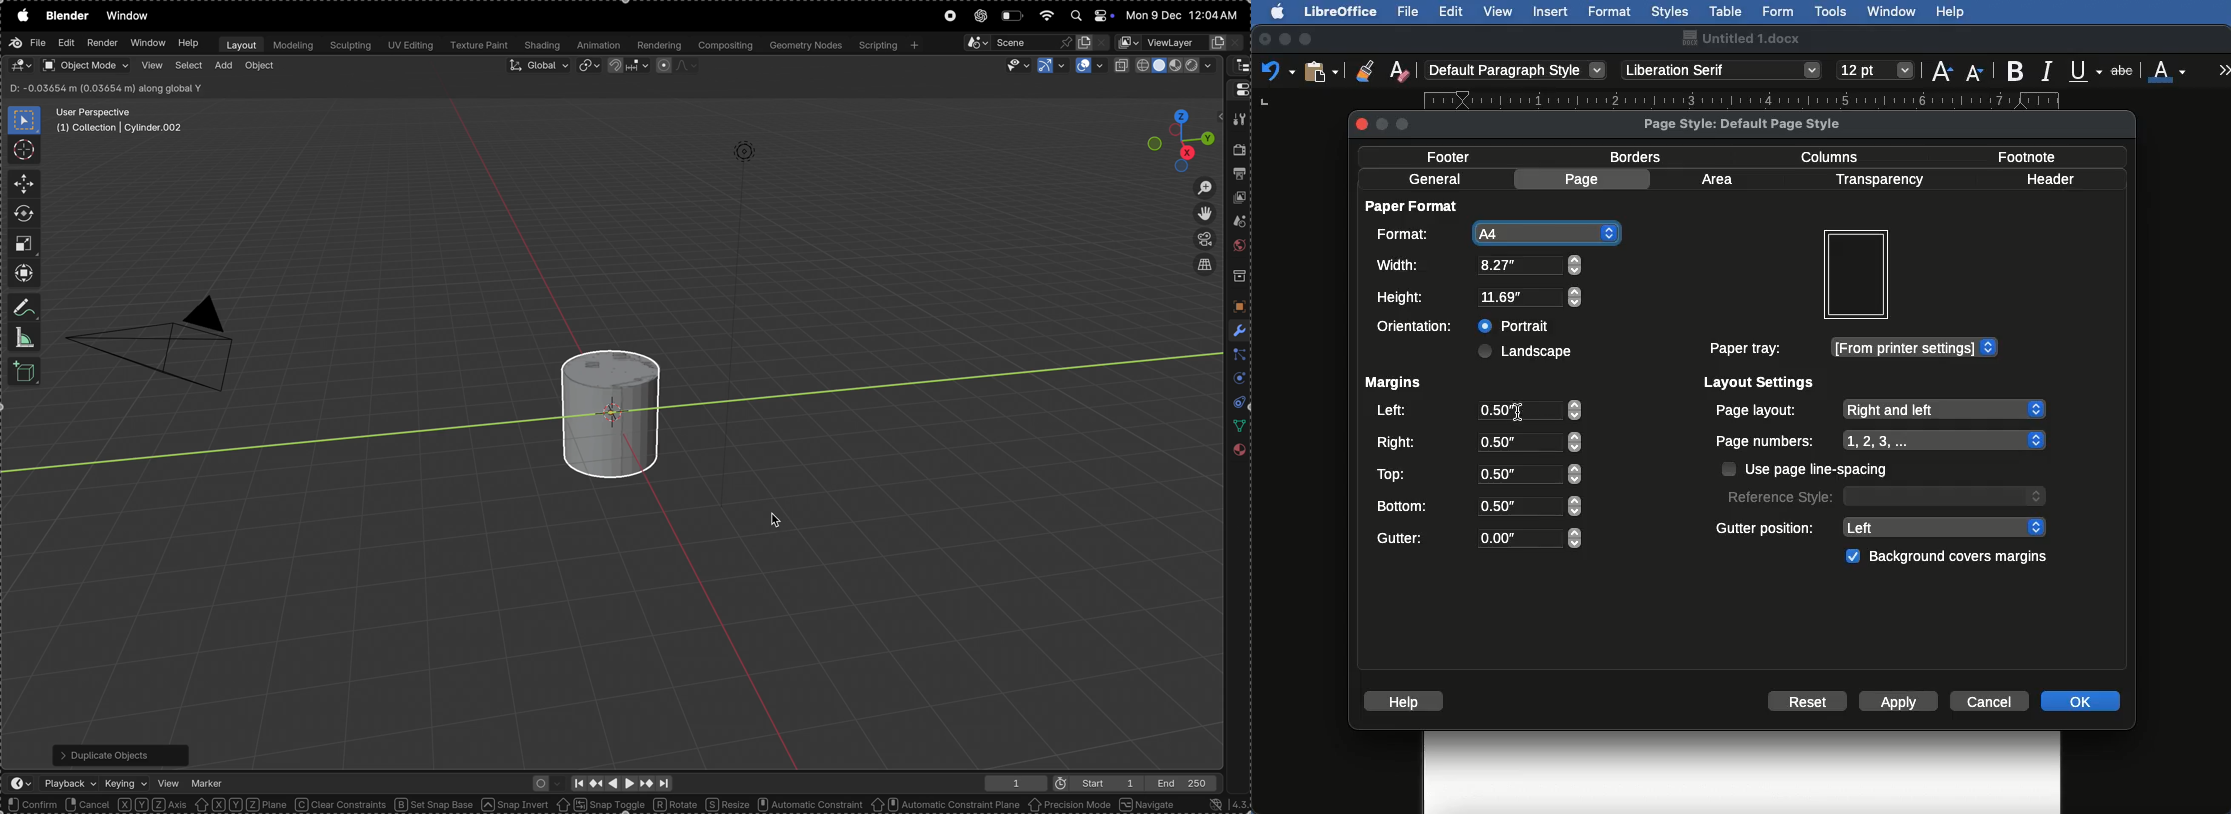 This screenshot has height=840, width=2240. What do you see at coordinates (1950, 12) in the screenshot?
I see `Help` at bounding box center [1950, 12].